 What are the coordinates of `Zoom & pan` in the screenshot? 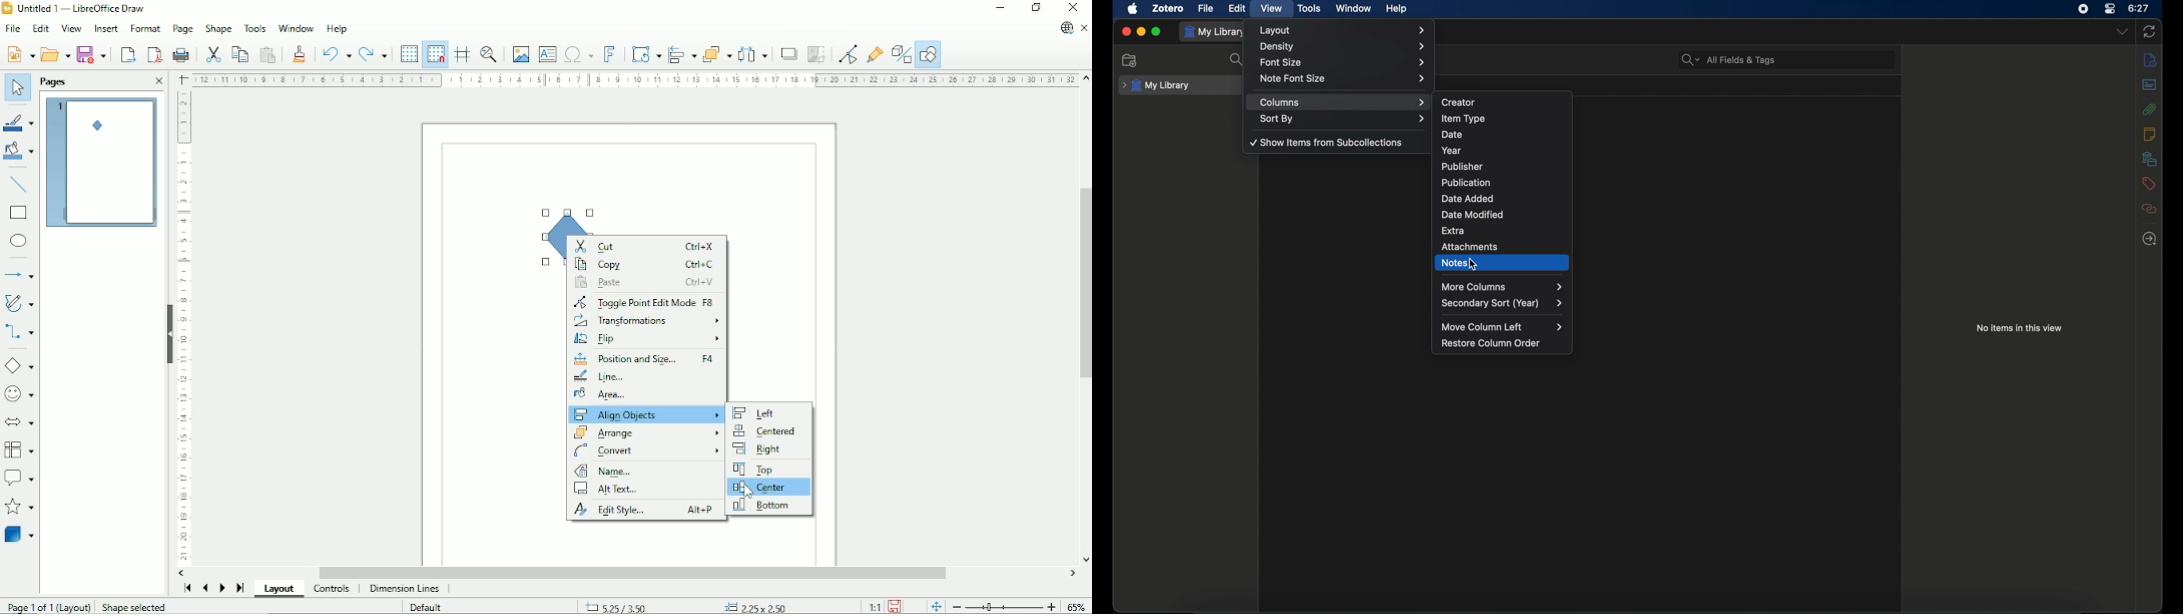 It's located at (488, 54).